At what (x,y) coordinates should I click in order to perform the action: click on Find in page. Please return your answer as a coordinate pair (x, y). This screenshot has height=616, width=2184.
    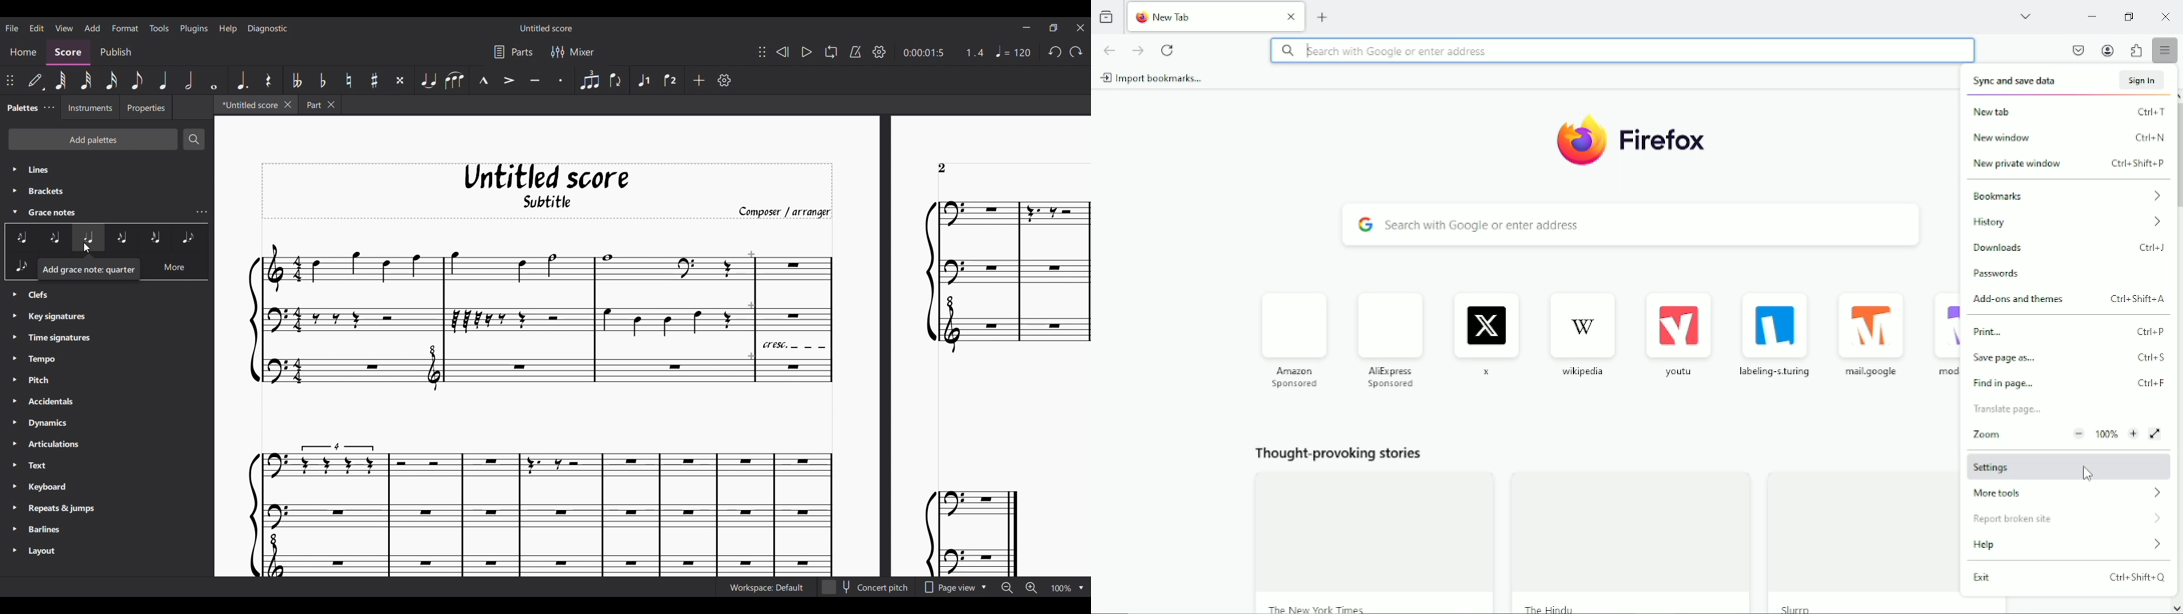
    Looking at the image, I should click on (2069, 384).